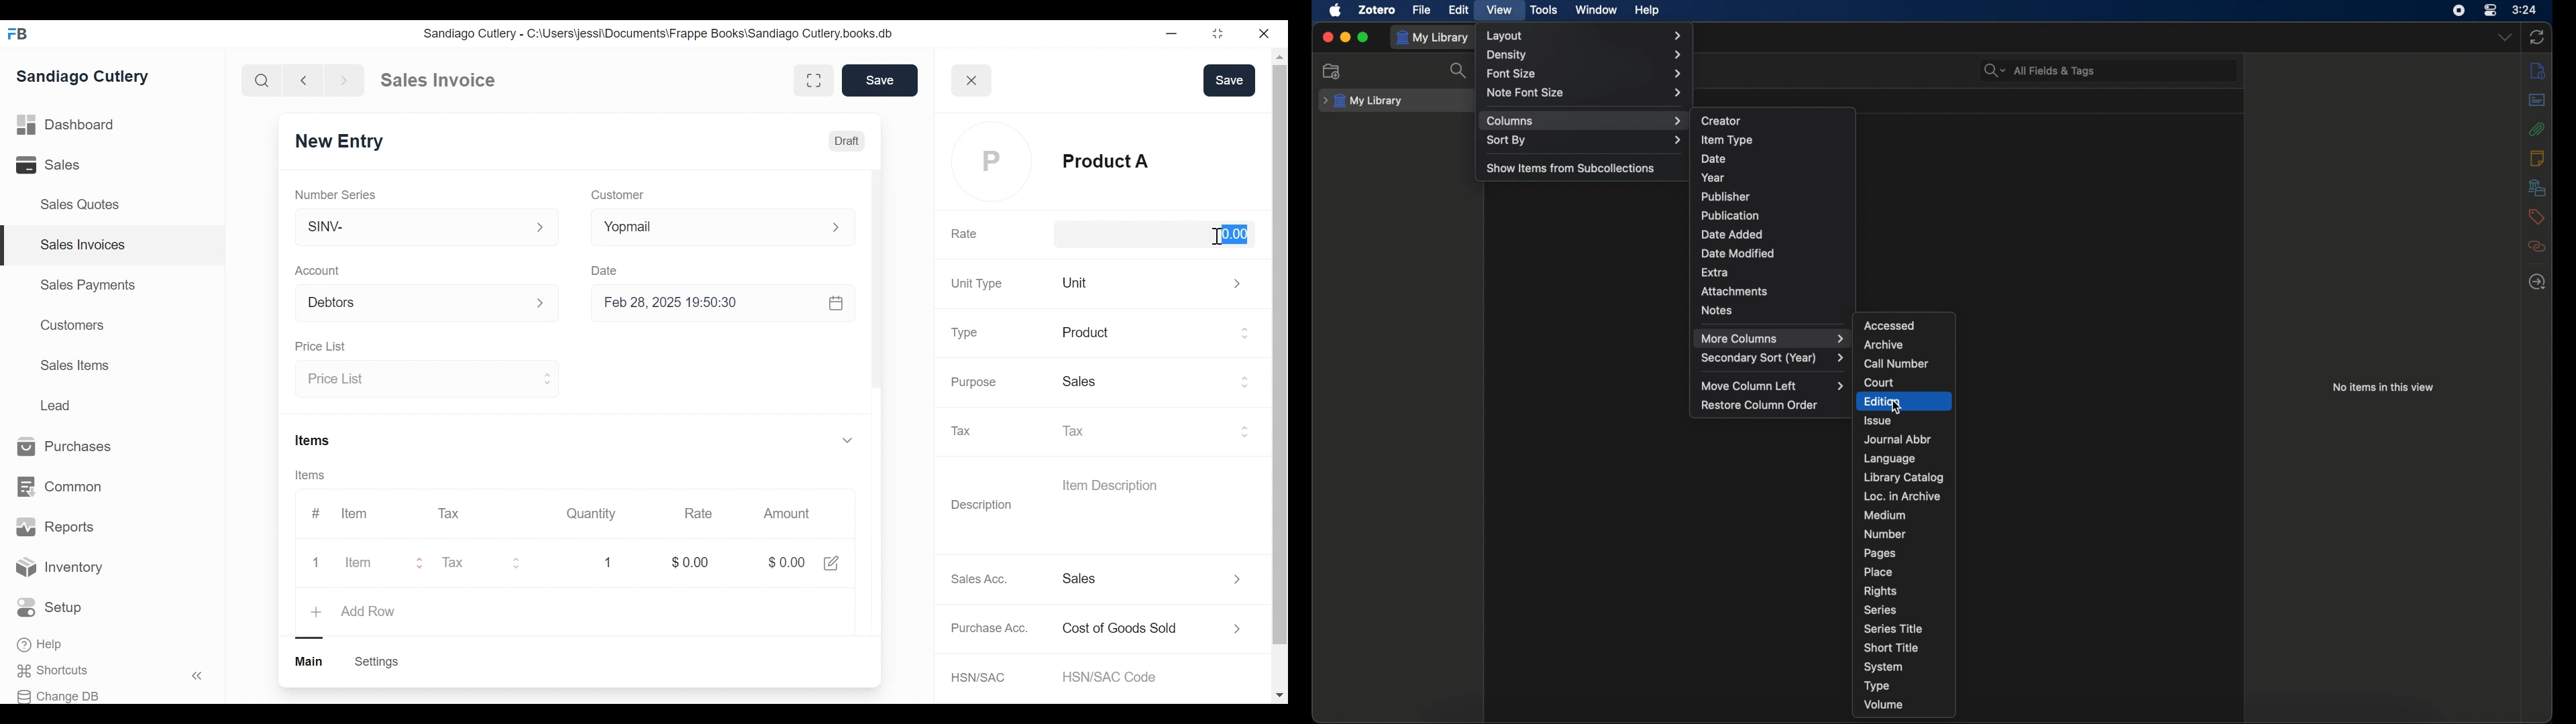 The height and width of the screenshot is (728, 2576). Describe the element at coordinates (1116, 676) in the screenshot. I see `HSN/SAC Code` at that location.